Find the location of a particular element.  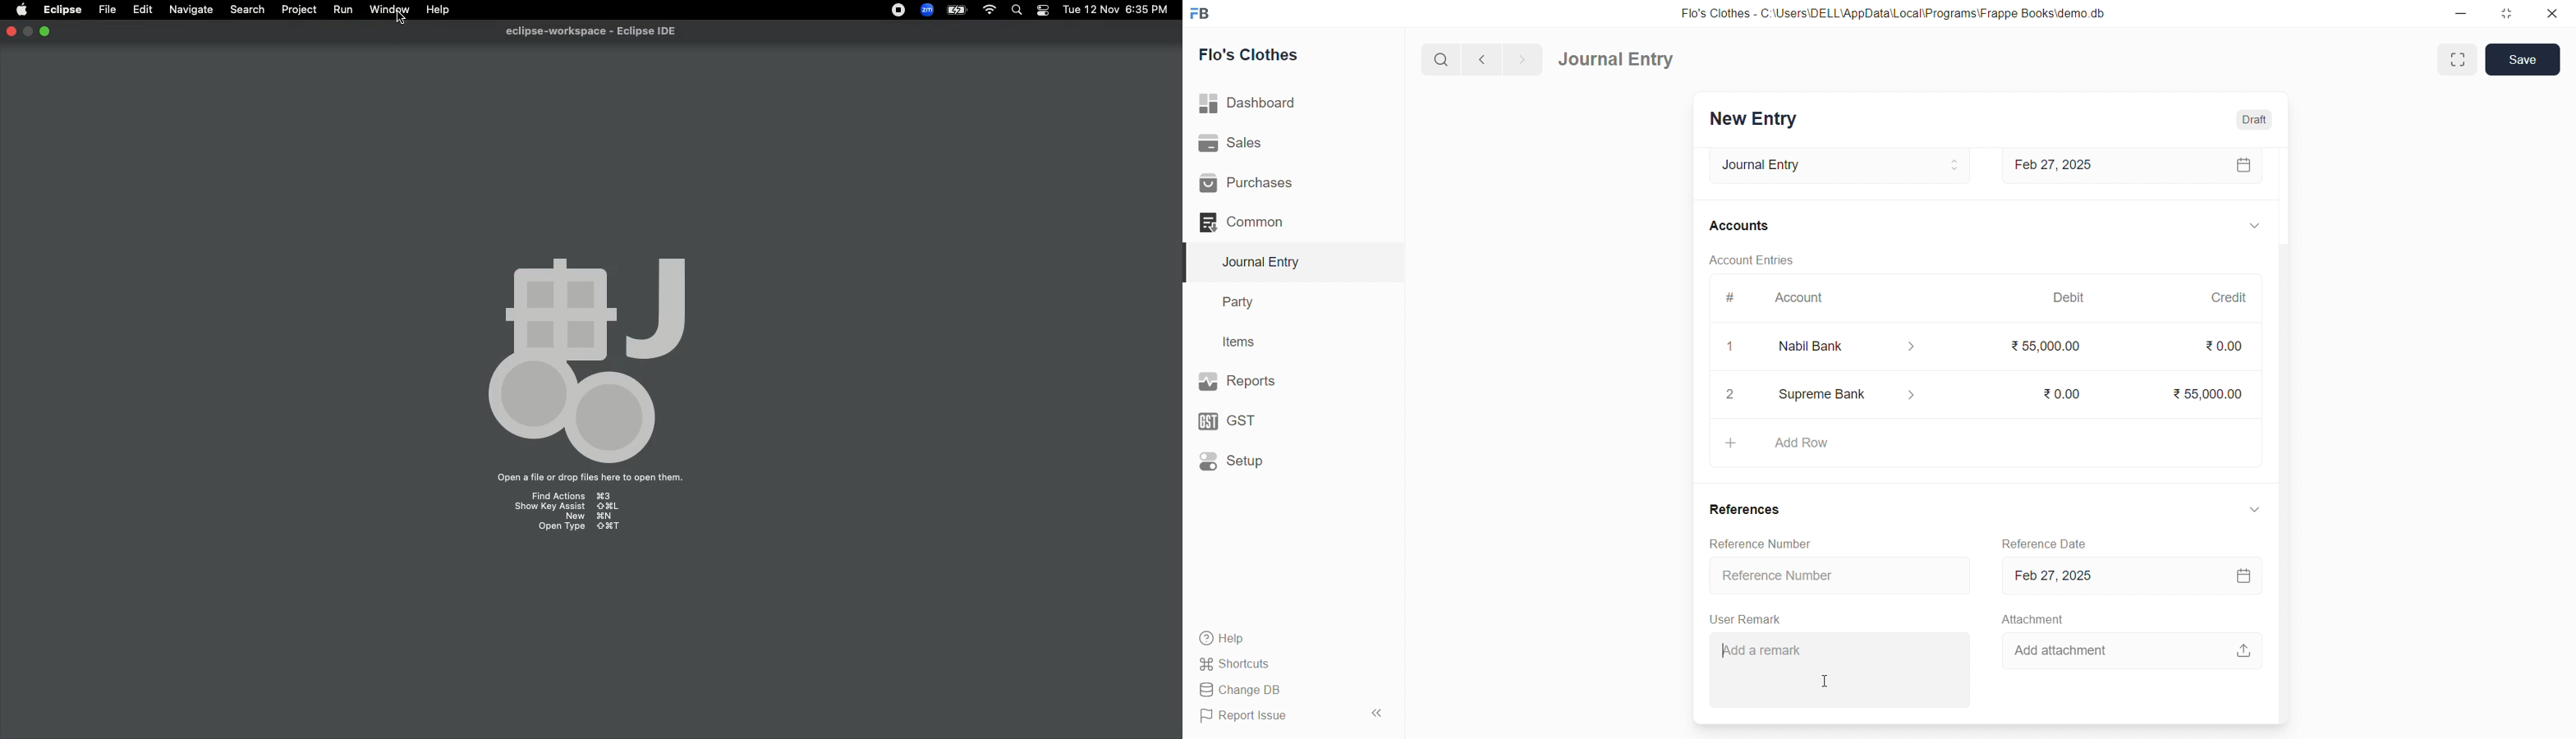

Setup is located at coordinates (1266, 463).